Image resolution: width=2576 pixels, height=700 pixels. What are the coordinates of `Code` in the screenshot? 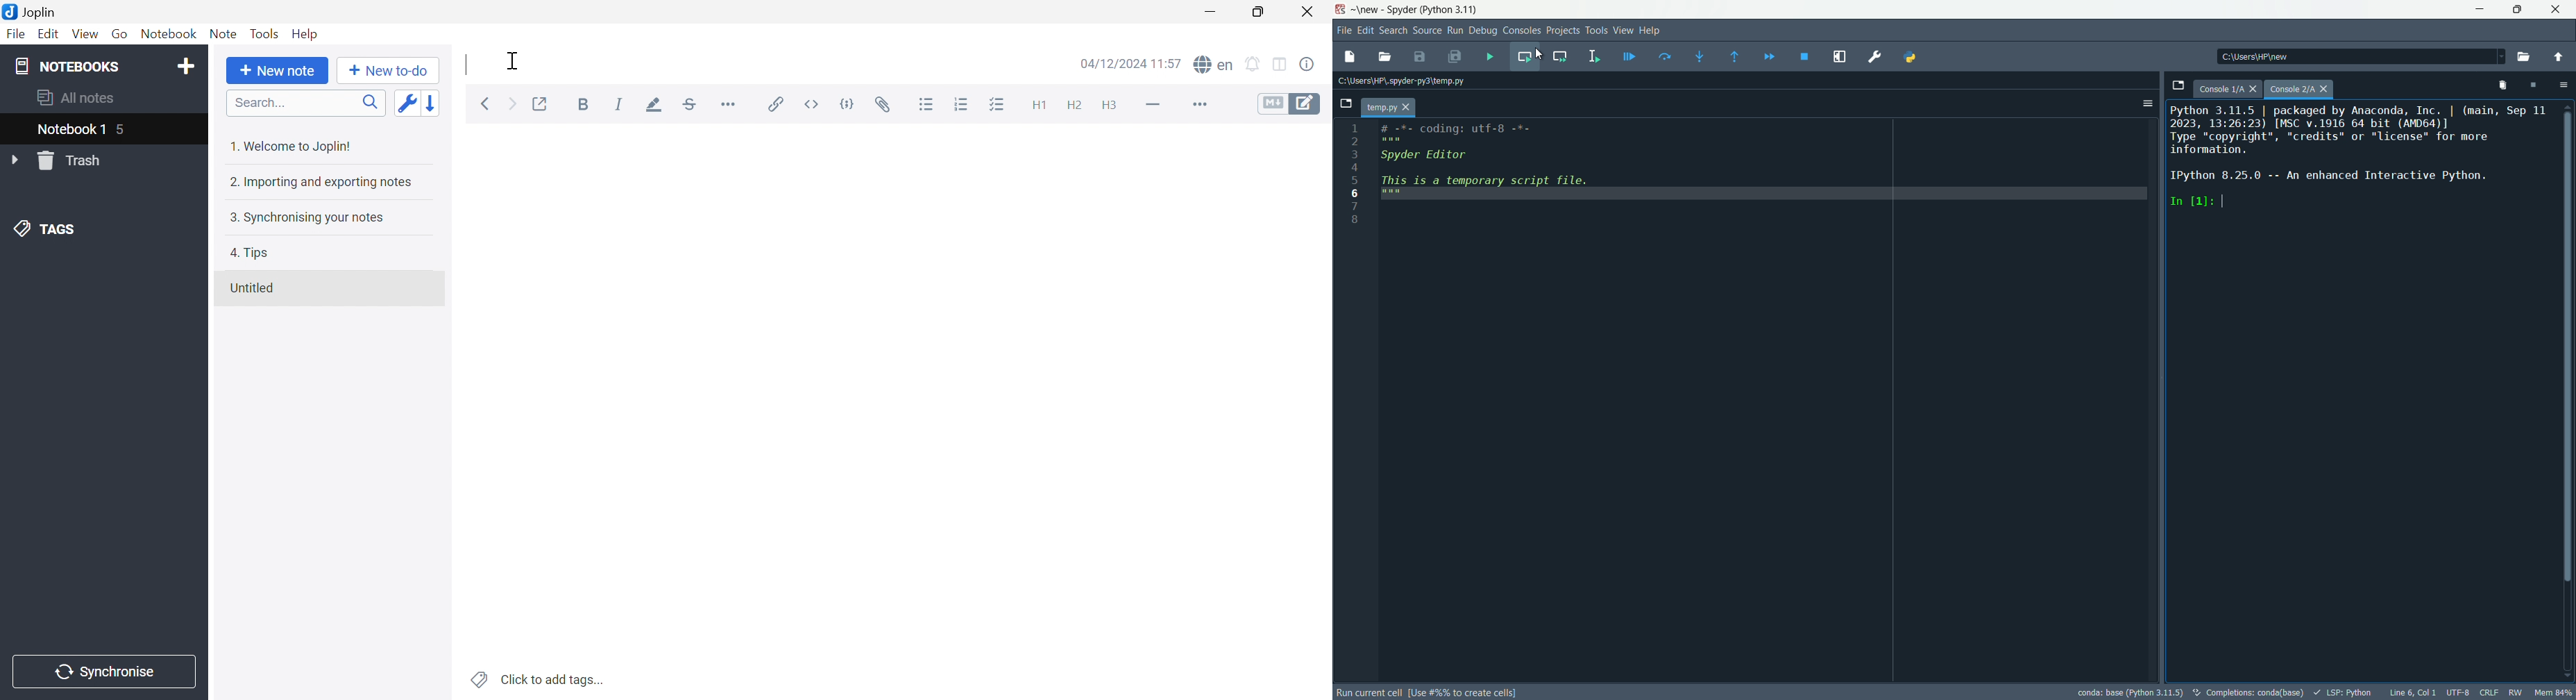 It's located at (847, 103).